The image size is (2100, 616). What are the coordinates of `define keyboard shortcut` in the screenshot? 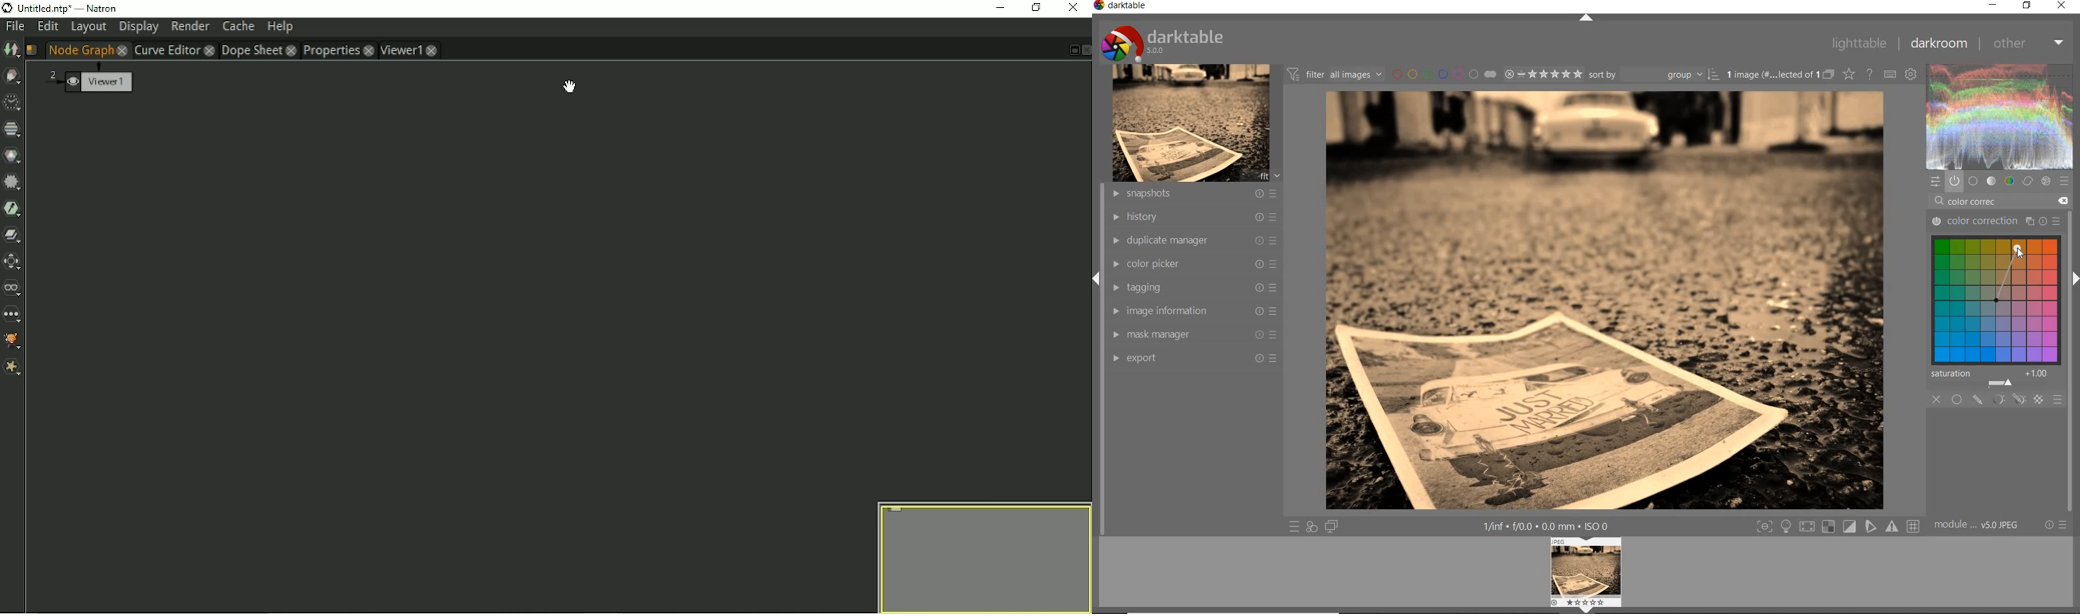 It's located at (1890, 74).